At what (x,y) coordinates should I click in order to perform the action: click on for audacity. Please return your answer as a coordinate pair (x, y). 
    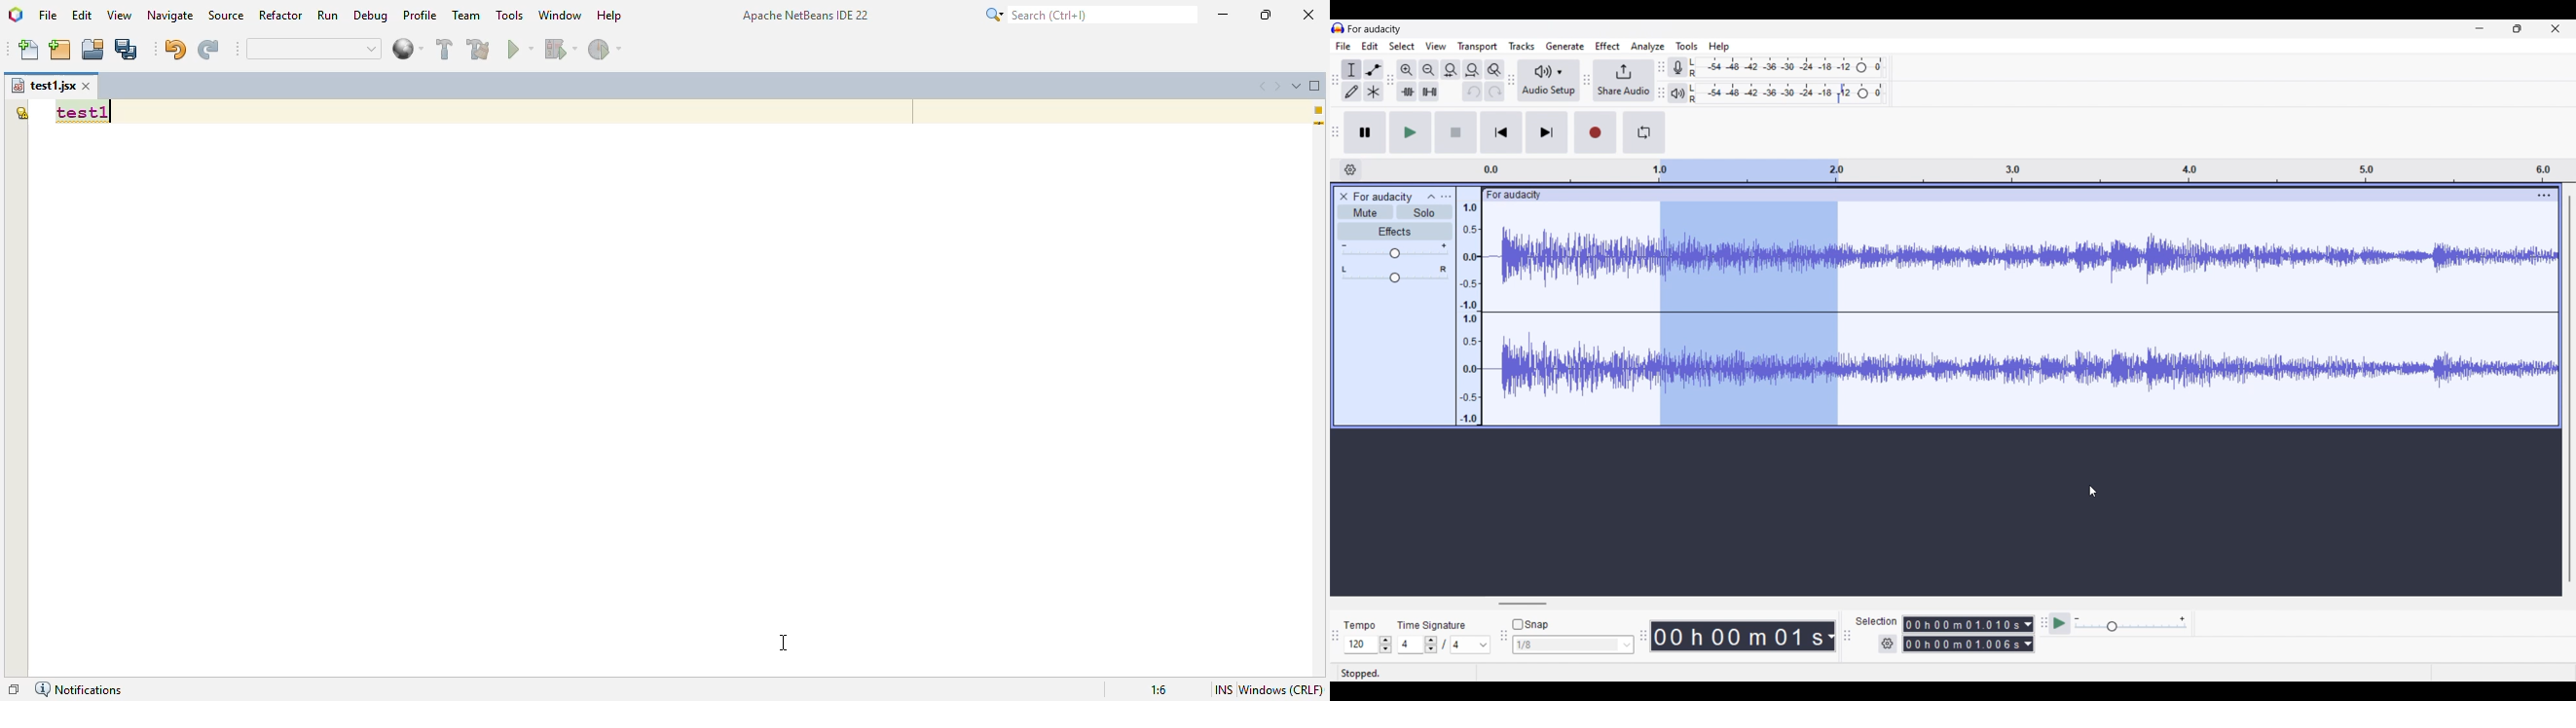
    Looking at the image, I should click on (1380, 28).